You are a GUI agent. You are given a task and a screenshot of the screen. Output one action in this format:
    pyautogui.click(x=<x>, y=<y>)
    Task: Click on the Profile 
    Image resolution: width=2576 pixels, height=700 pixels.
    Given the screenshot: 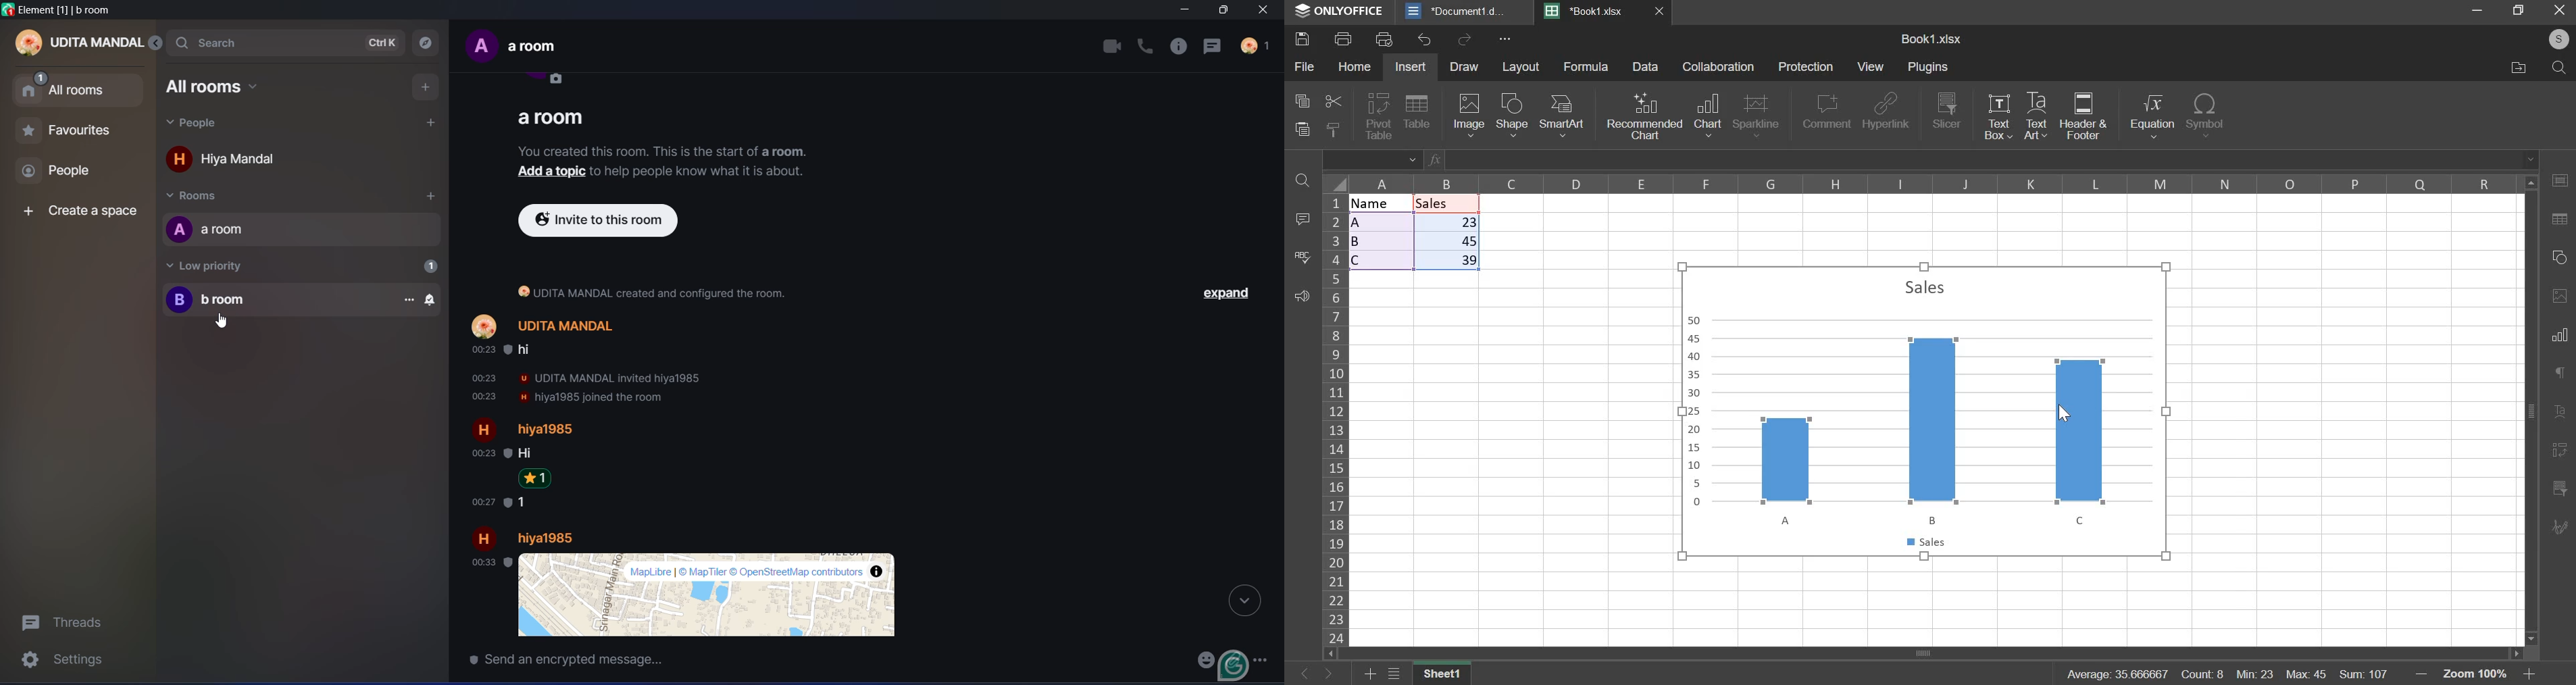 What is the action you would take?
    pyautogui.click(x=1258, y=47)
    